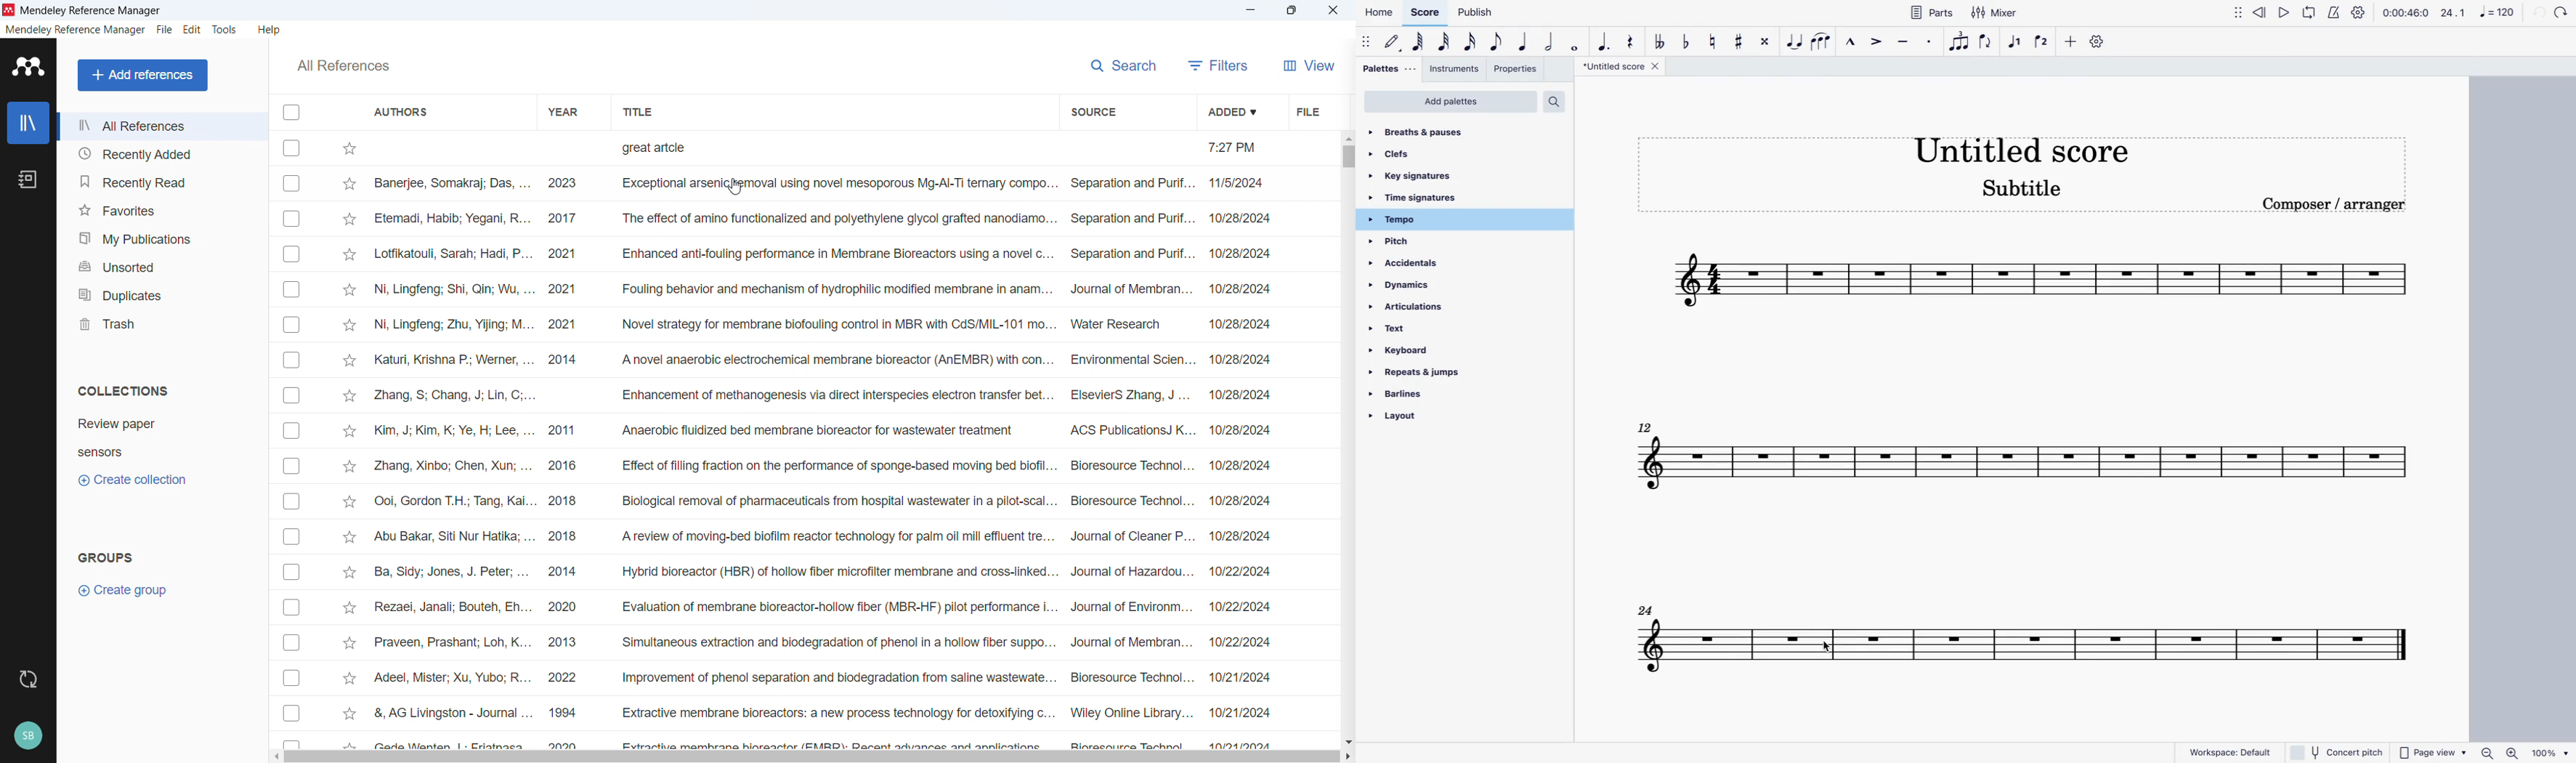  What do you see at coordinates (1404, 157) in the screenshot?
I see `clefs` at bounding box center [1404, 157].